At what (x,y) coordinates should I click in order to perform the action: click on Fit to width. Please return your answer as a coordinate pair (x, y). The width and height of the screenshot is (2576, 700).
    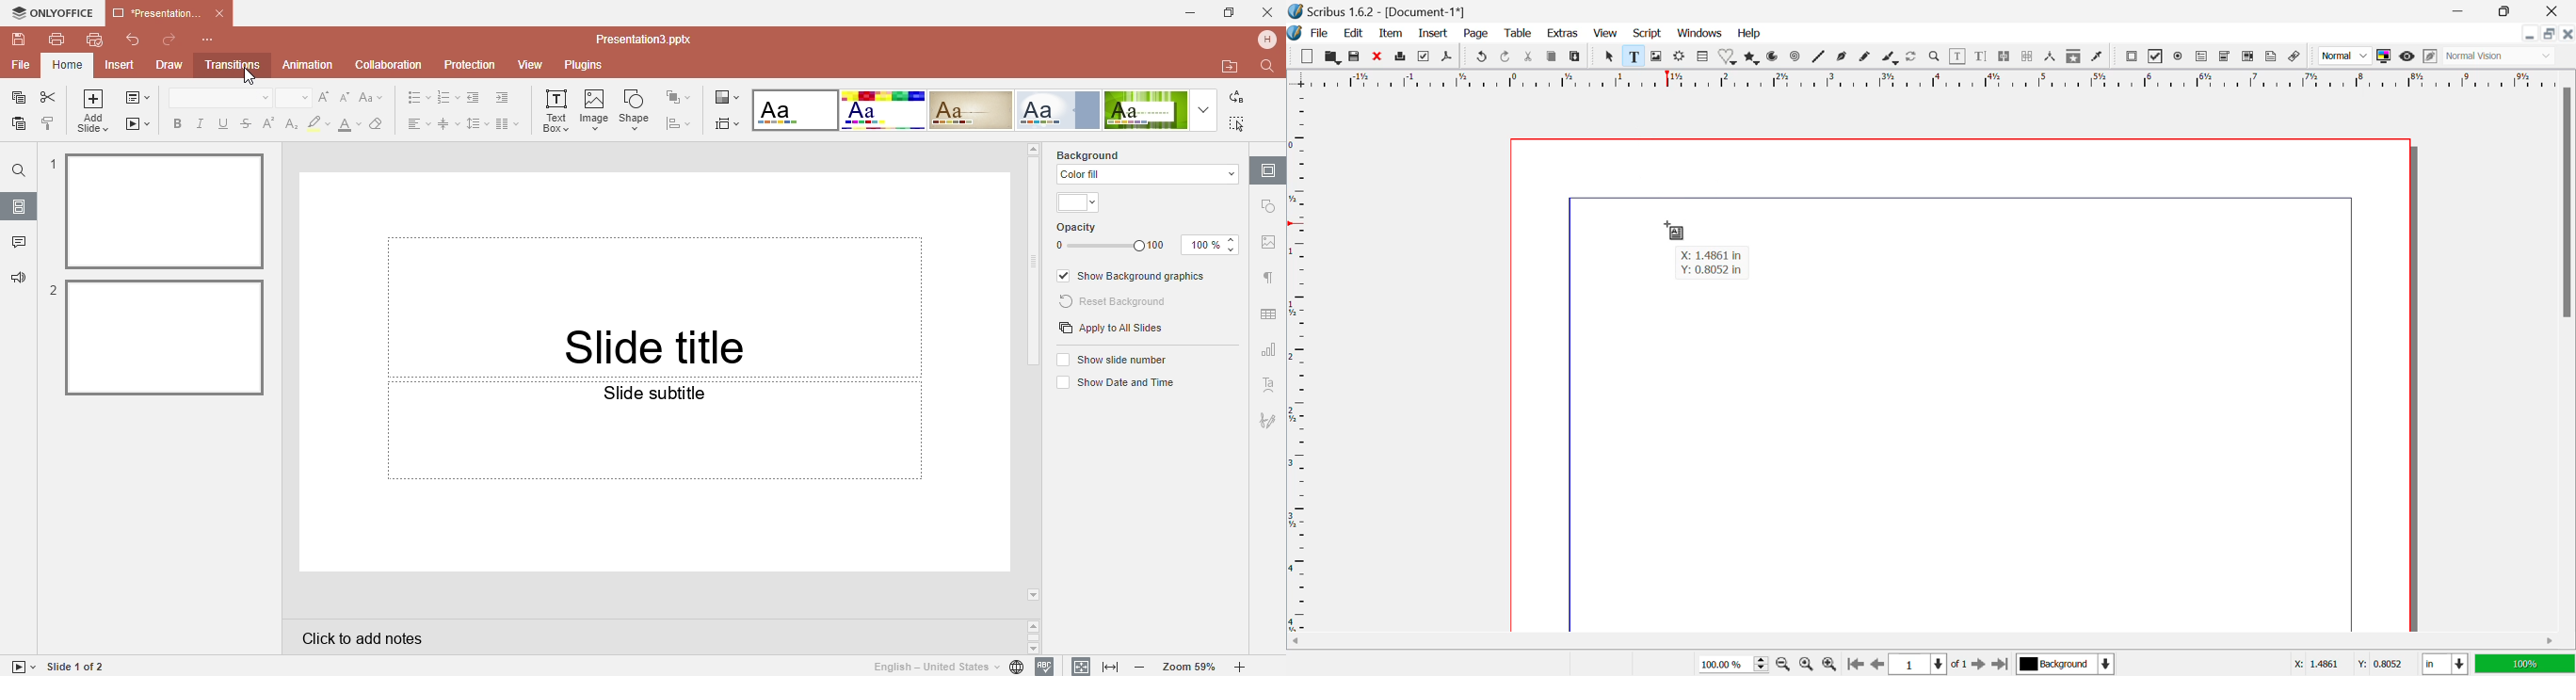
    Looking at the image, I should click on (1112, 668).